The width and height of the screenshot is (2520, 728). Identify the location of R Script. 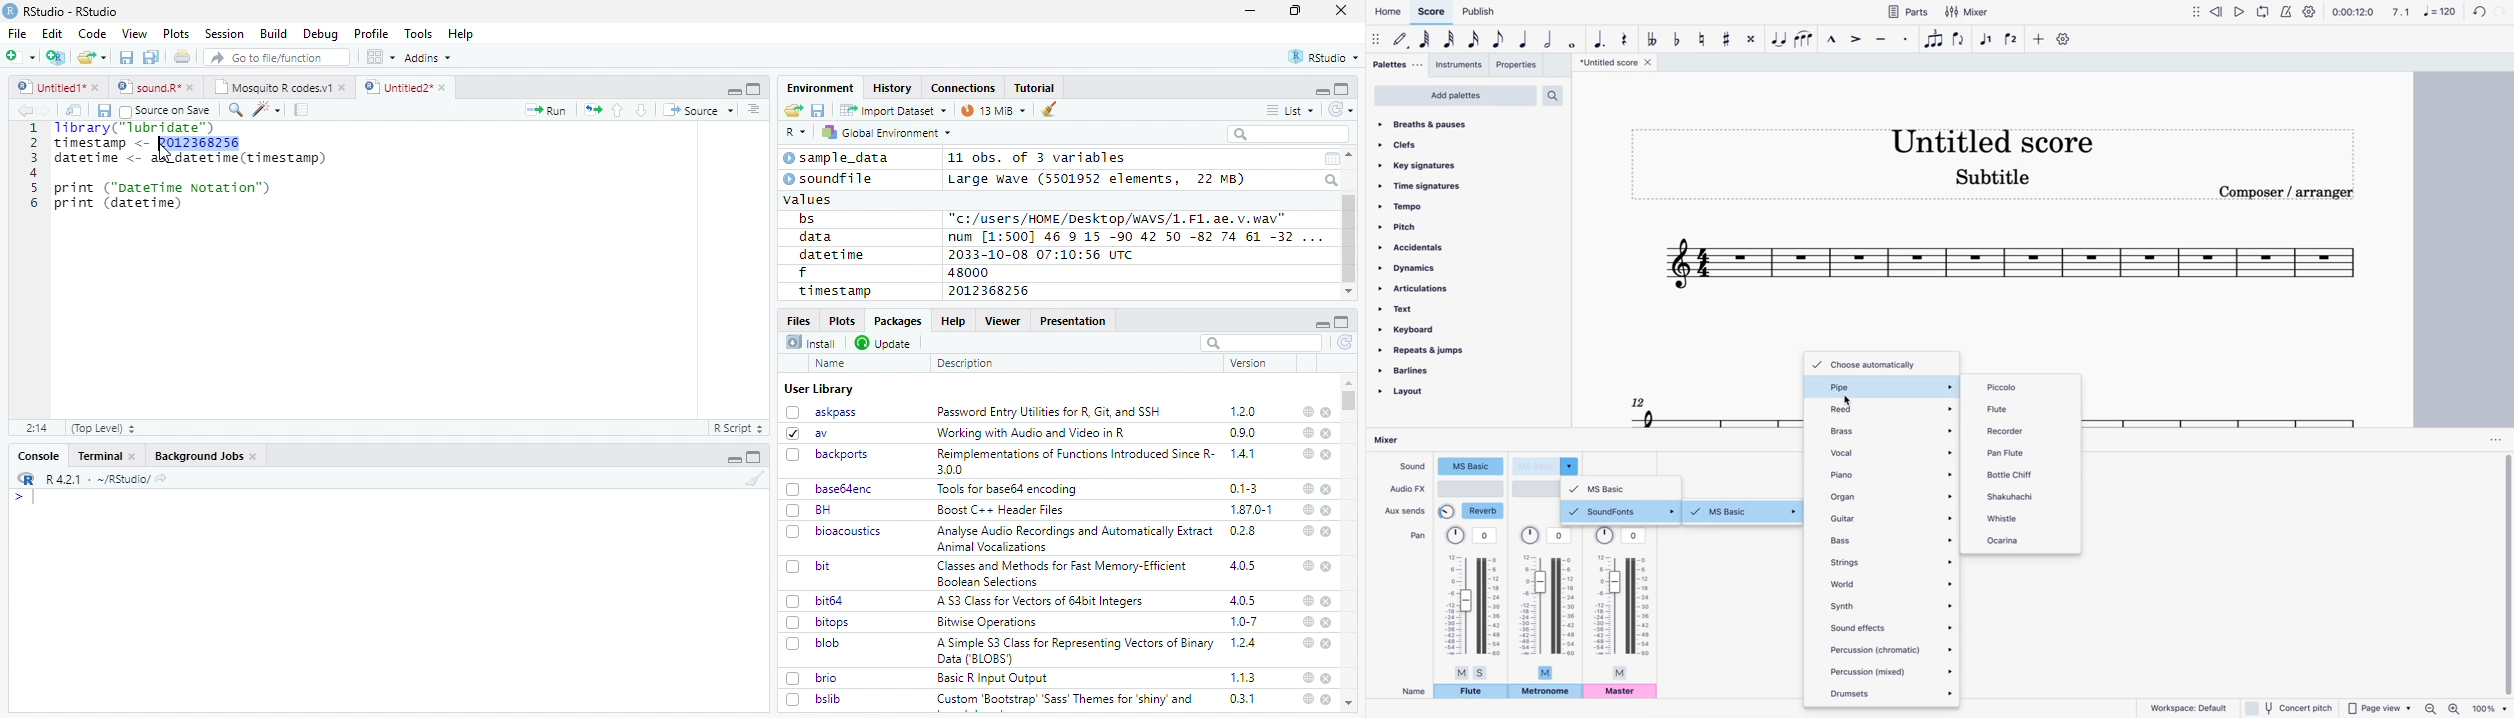
(737, 429).